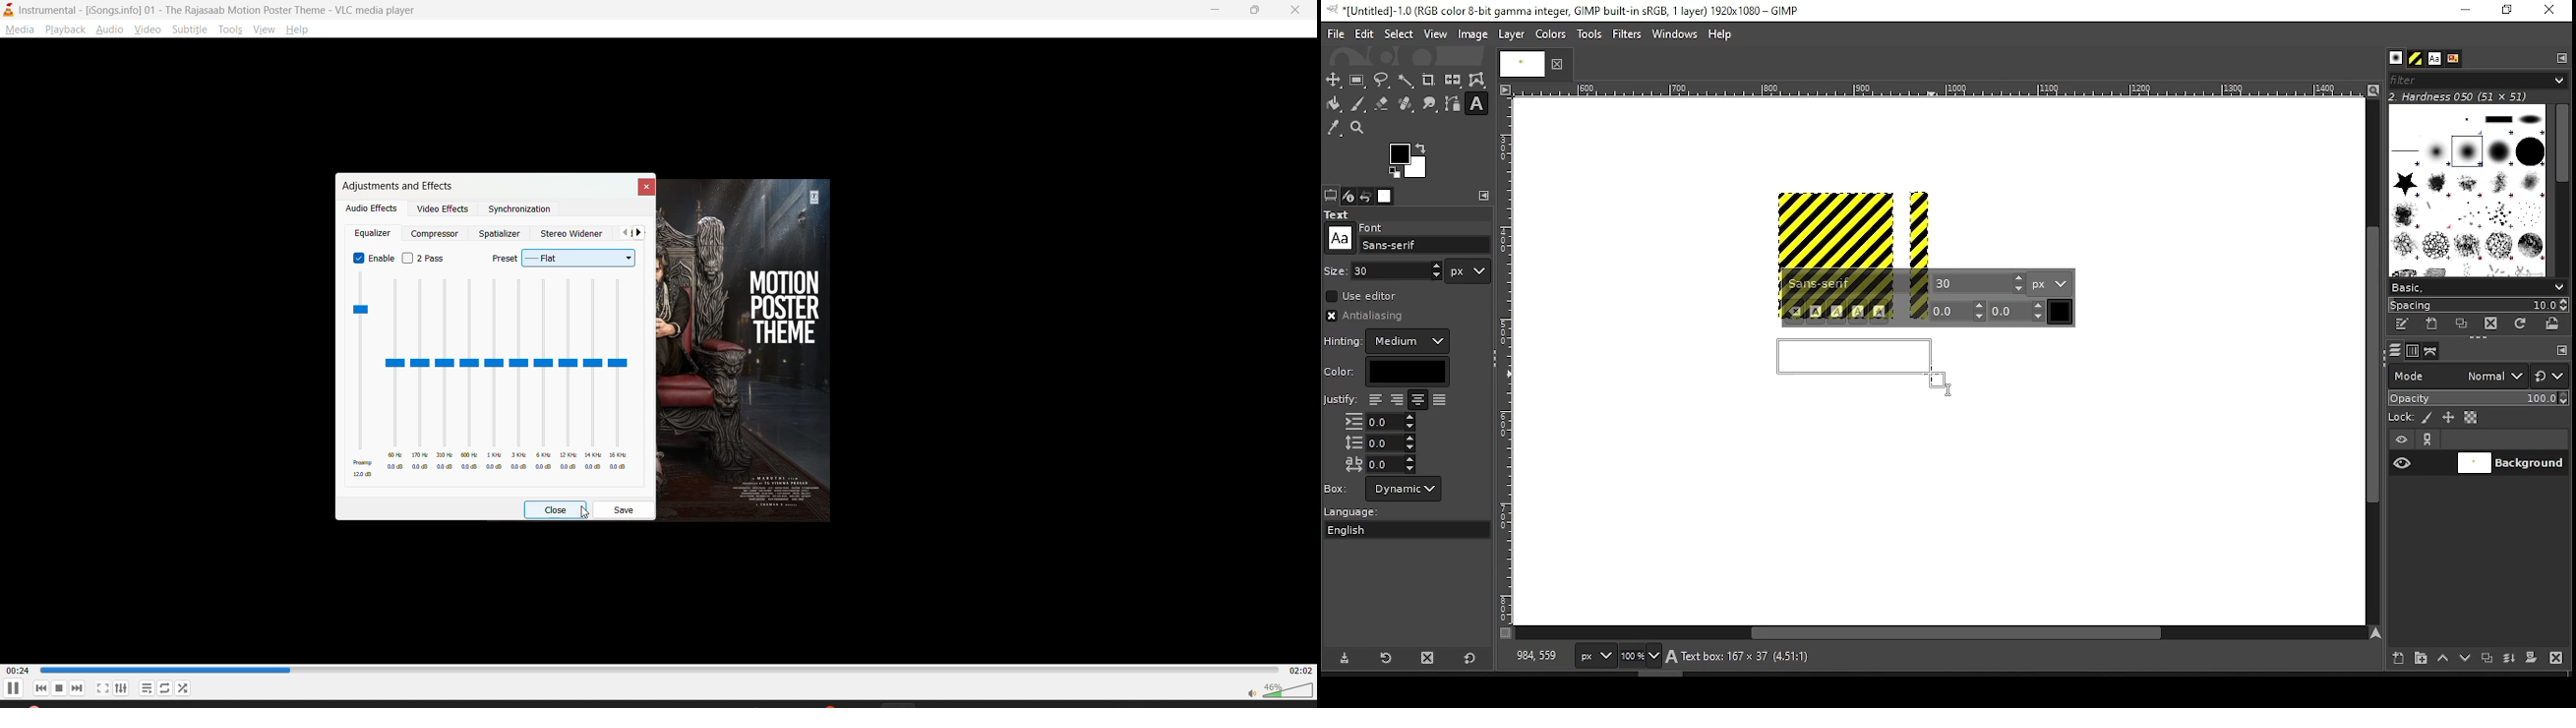  I want to click on delete brush, so click(2493, 324).